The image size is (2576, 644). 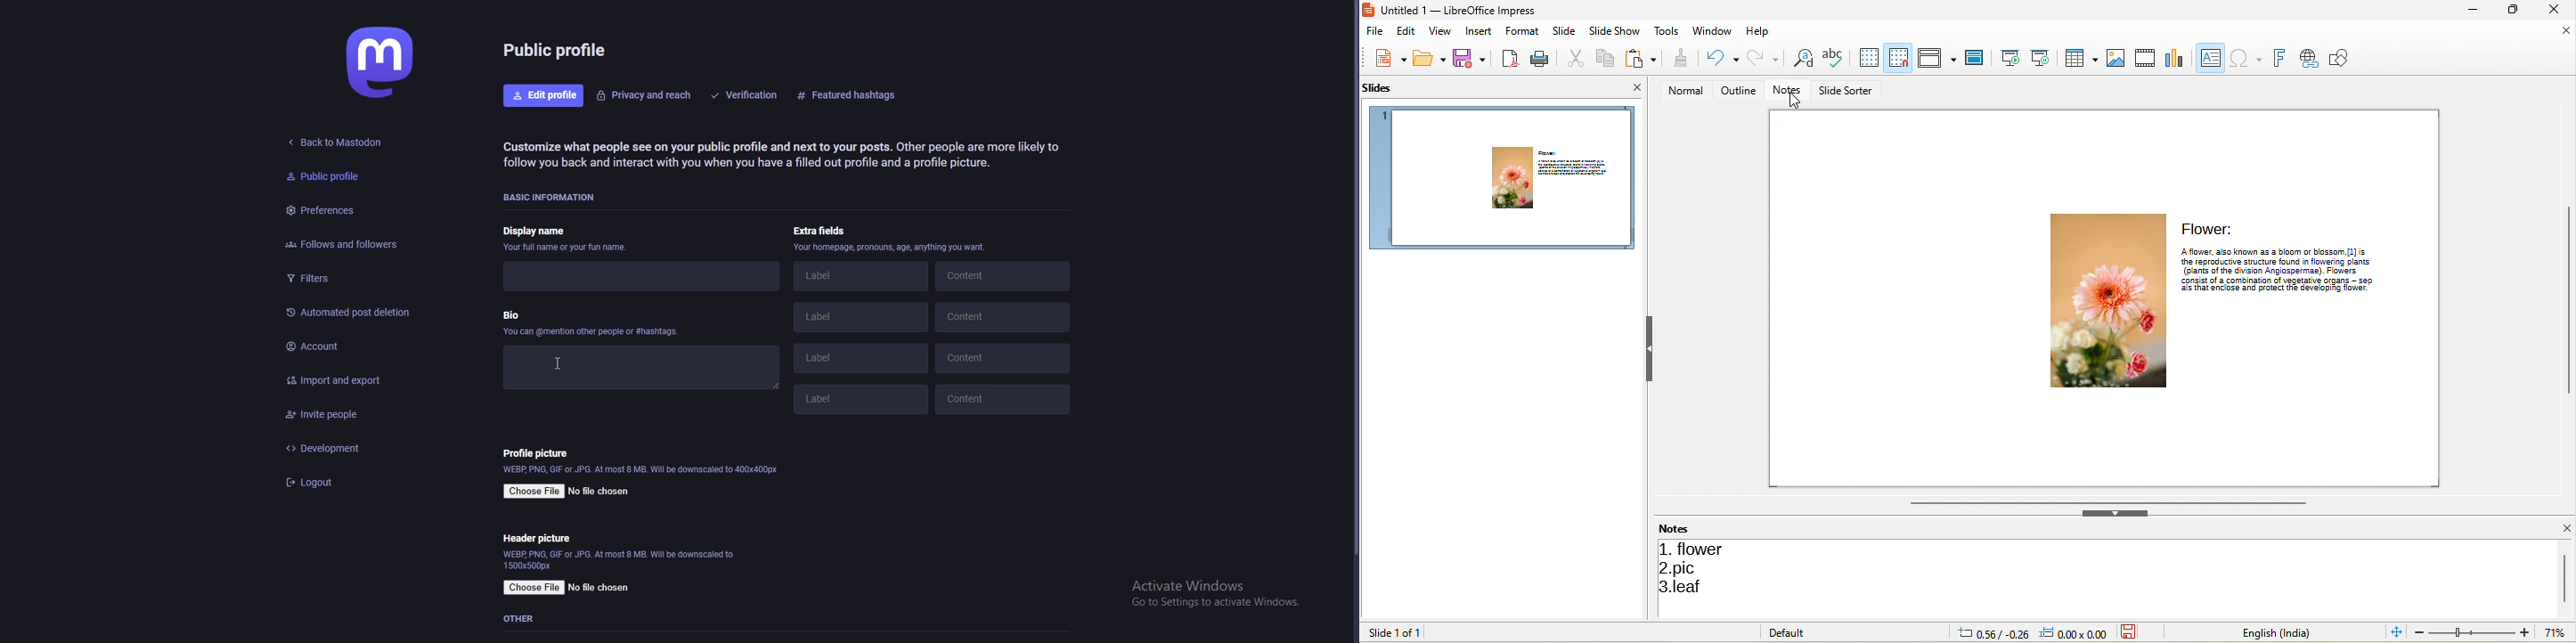 I want to click on snap grids, so click(x=1900, y=58).